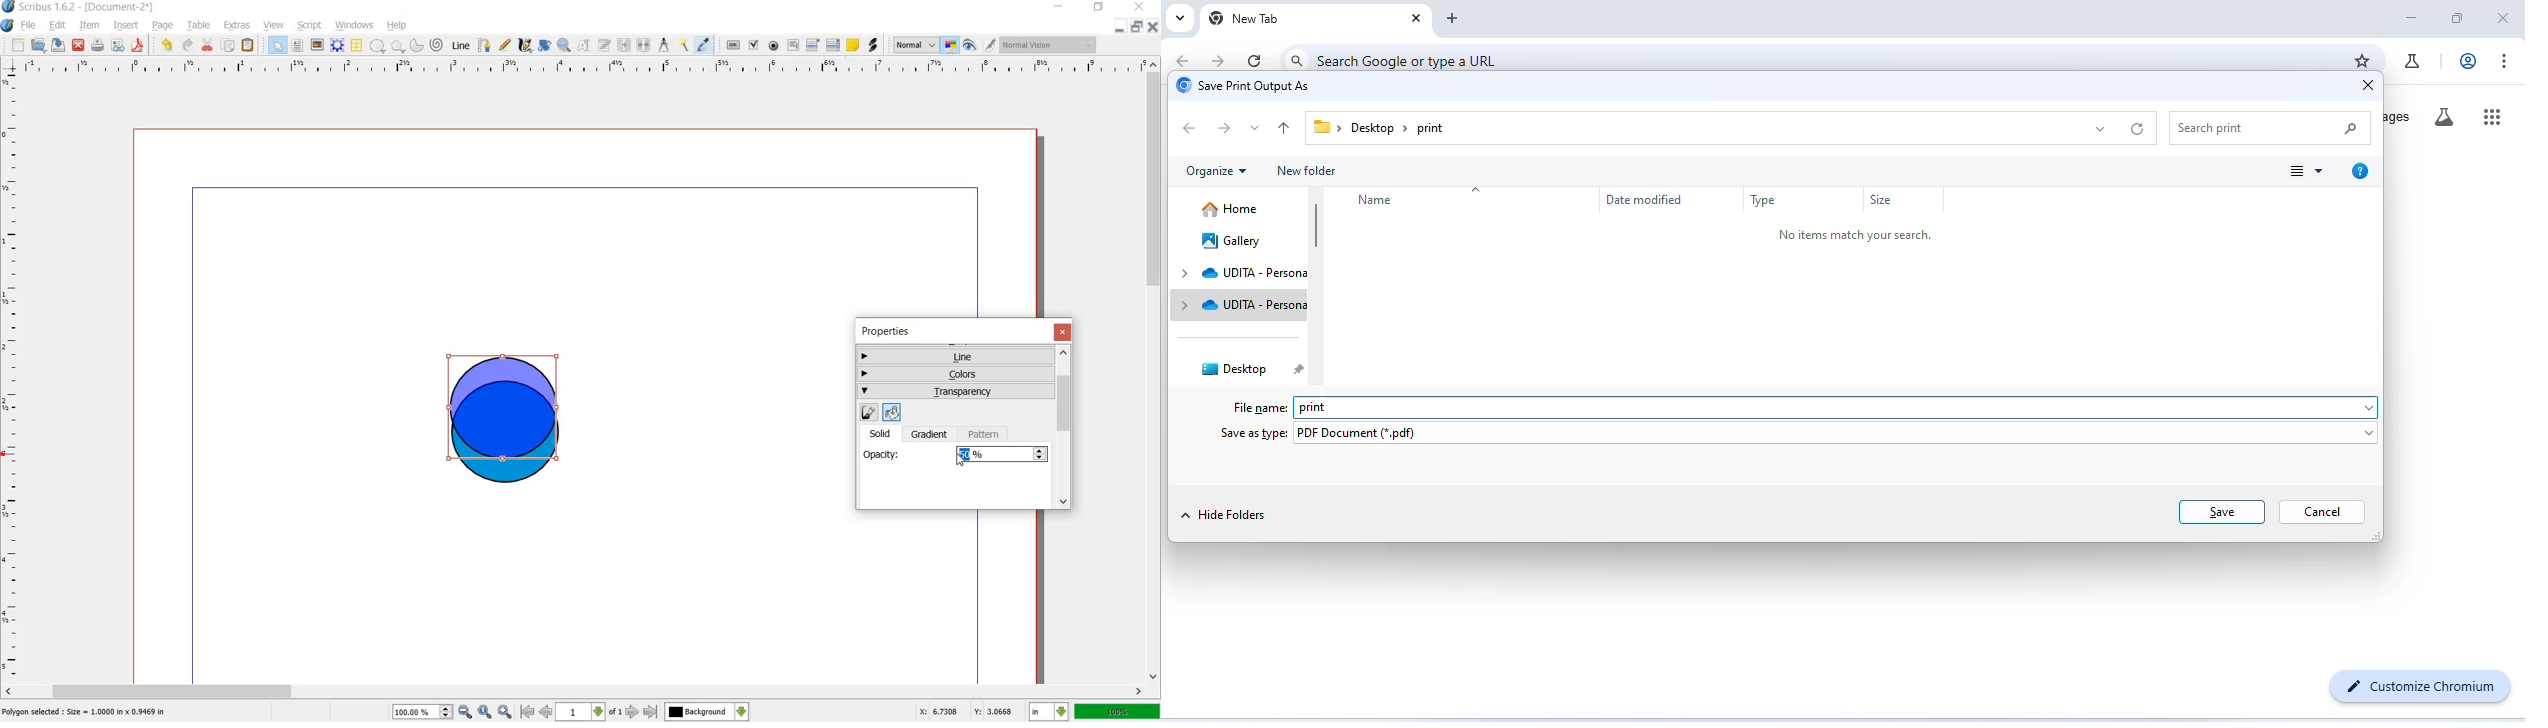 This screenshot has width=2548, height=728. Describe the element at coordinates (605, 46) in the screenshot. I see `edit text with story editor` at that location.